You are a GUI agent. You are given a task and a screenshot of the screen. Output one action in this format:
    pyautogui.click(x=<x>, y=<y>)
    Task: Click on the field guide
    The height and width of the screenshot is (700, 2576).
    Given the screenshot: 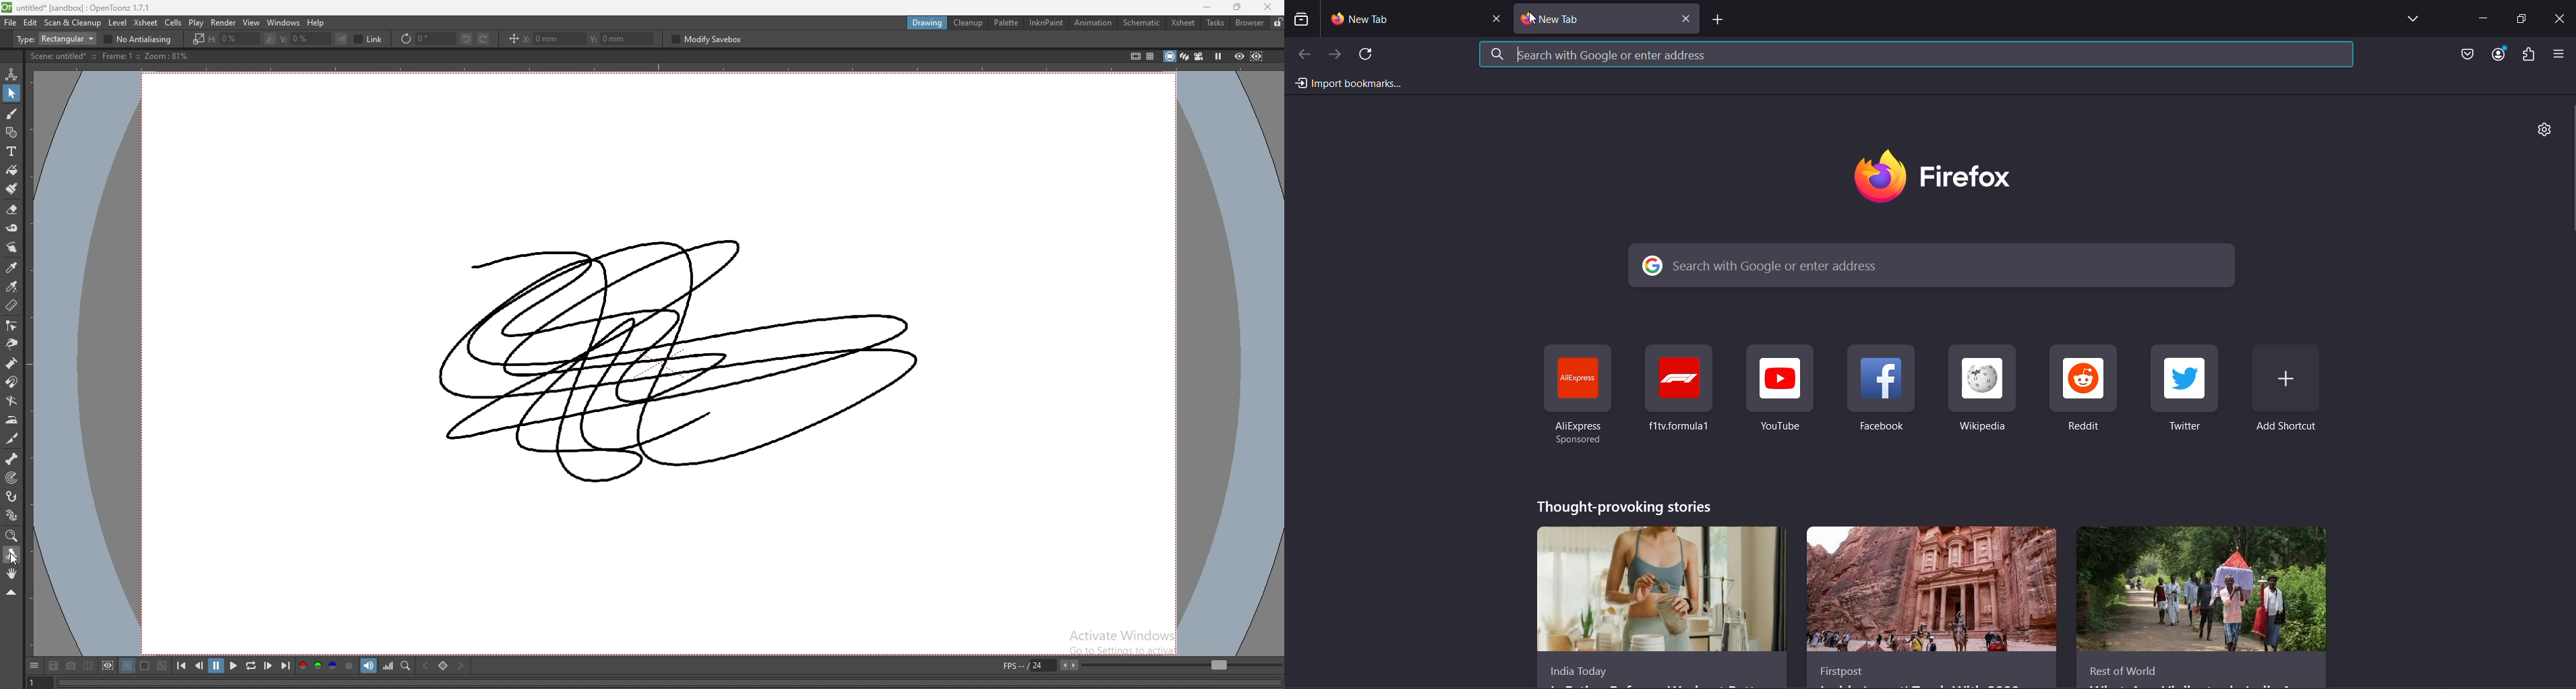 What is the action you would take?
    pyautogui.click(x=1150, y=56)
    